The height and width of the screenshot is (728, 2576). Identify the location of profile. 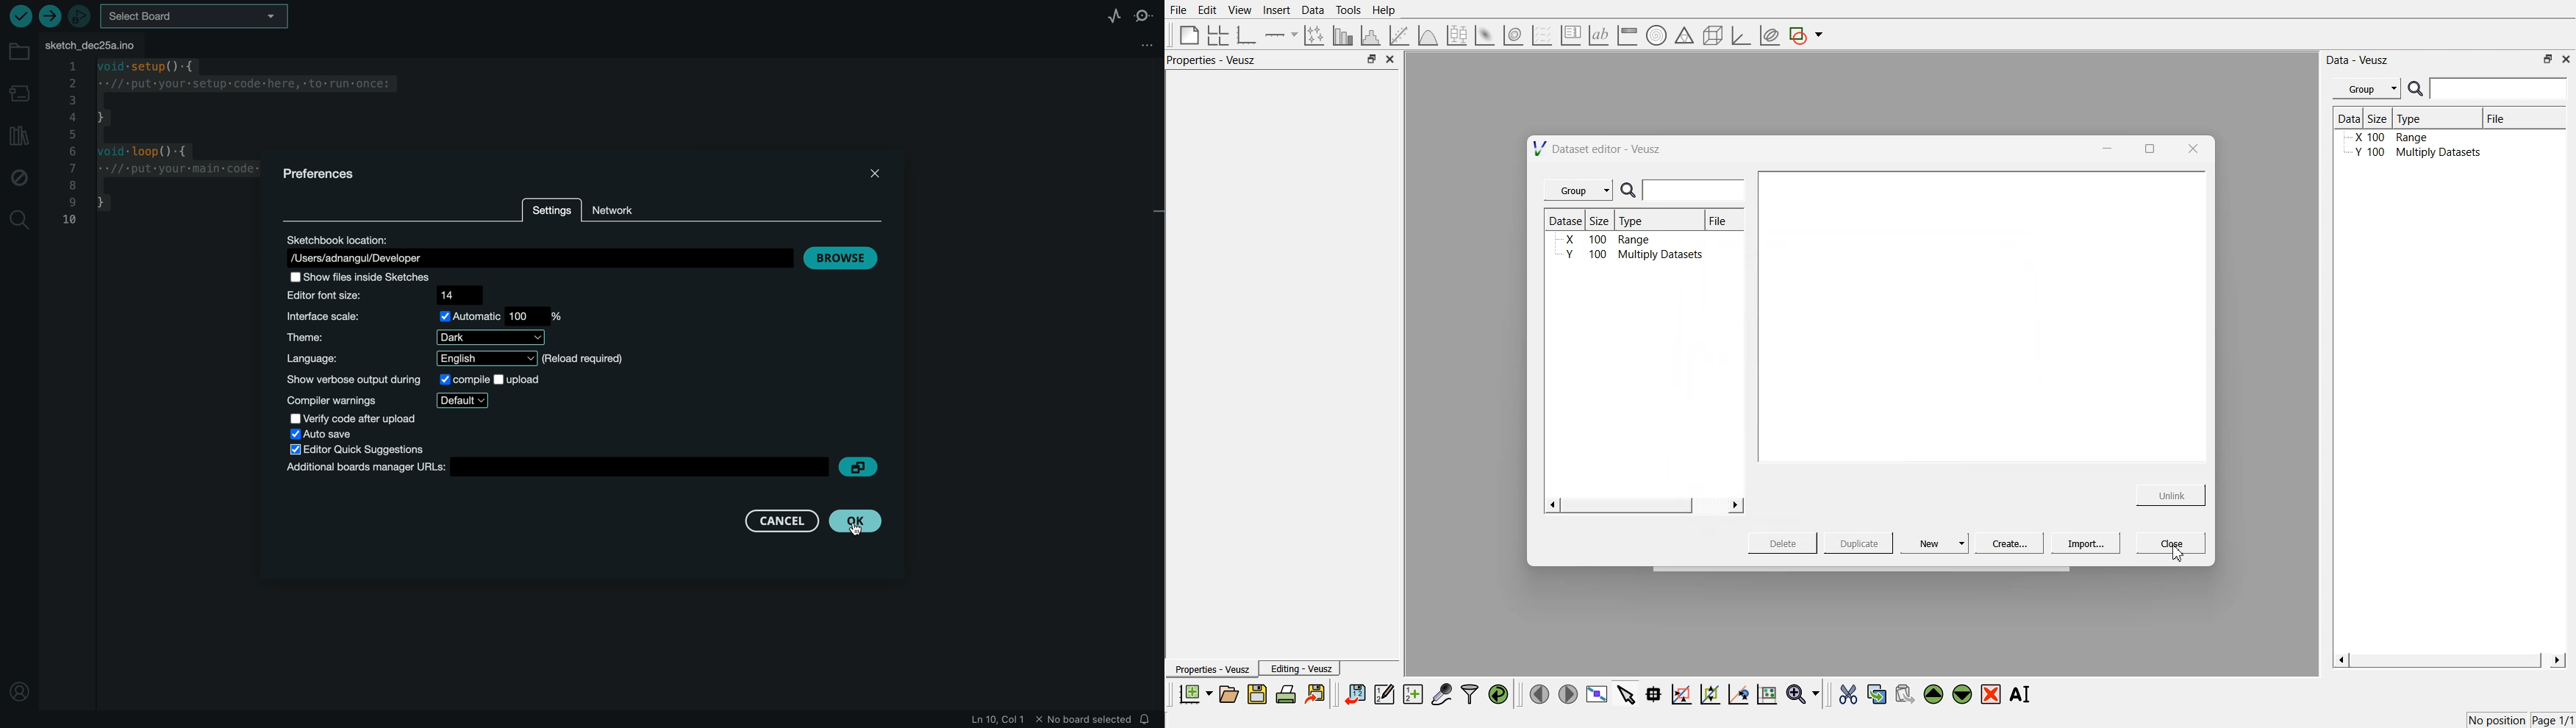
(20, 685).